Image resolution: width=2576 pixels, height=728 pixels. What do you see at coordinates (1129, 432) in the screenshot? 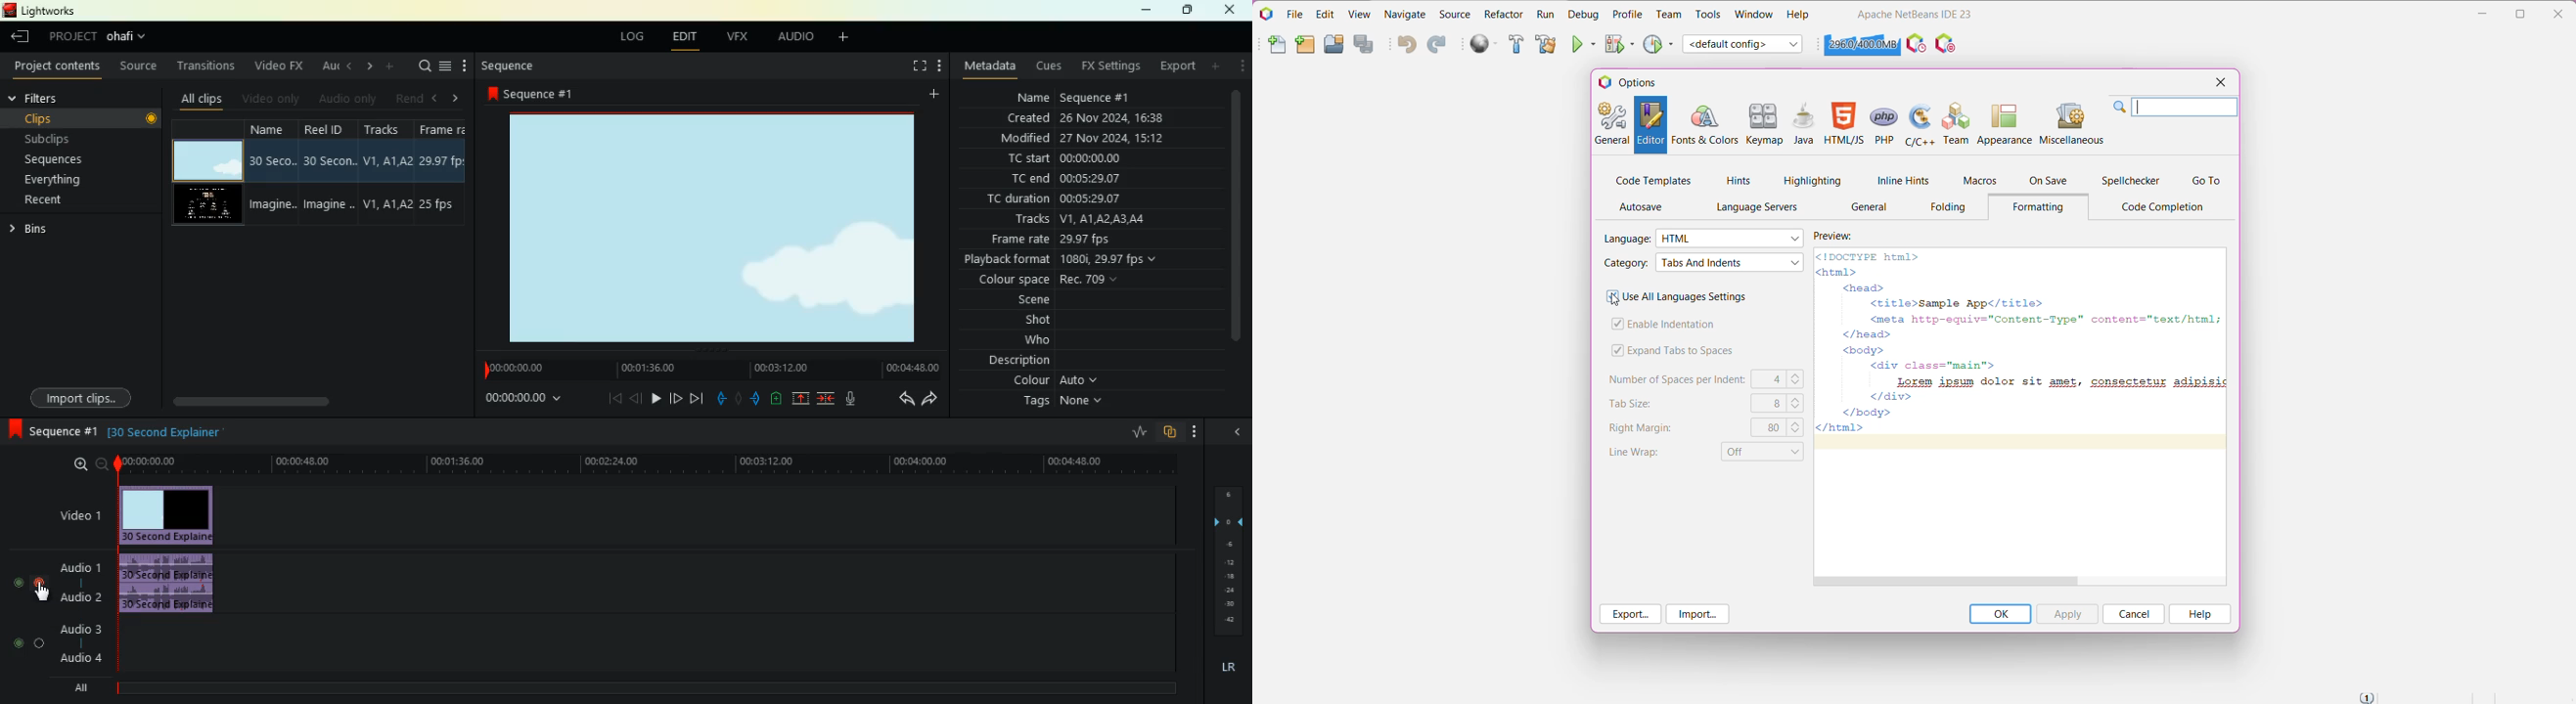
I see `rate` at bounding box center [1129, 432].